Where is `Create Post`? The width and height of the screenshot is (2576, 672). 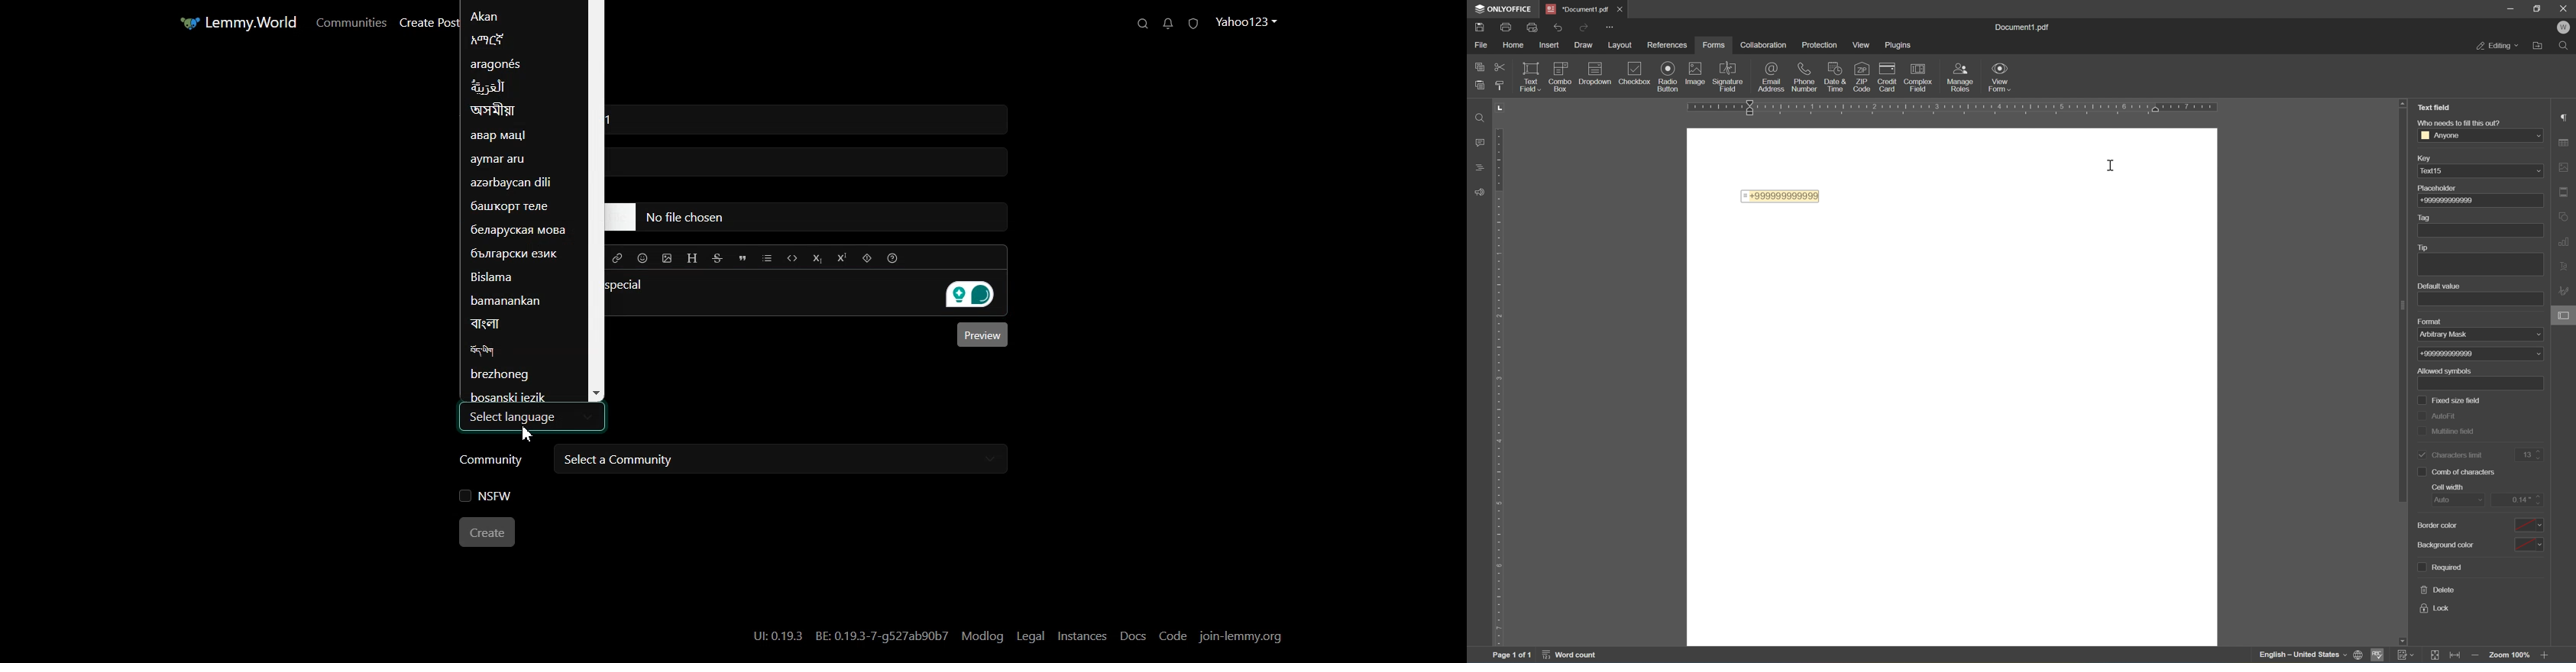 Create Post is located at coordinates (429, 24).